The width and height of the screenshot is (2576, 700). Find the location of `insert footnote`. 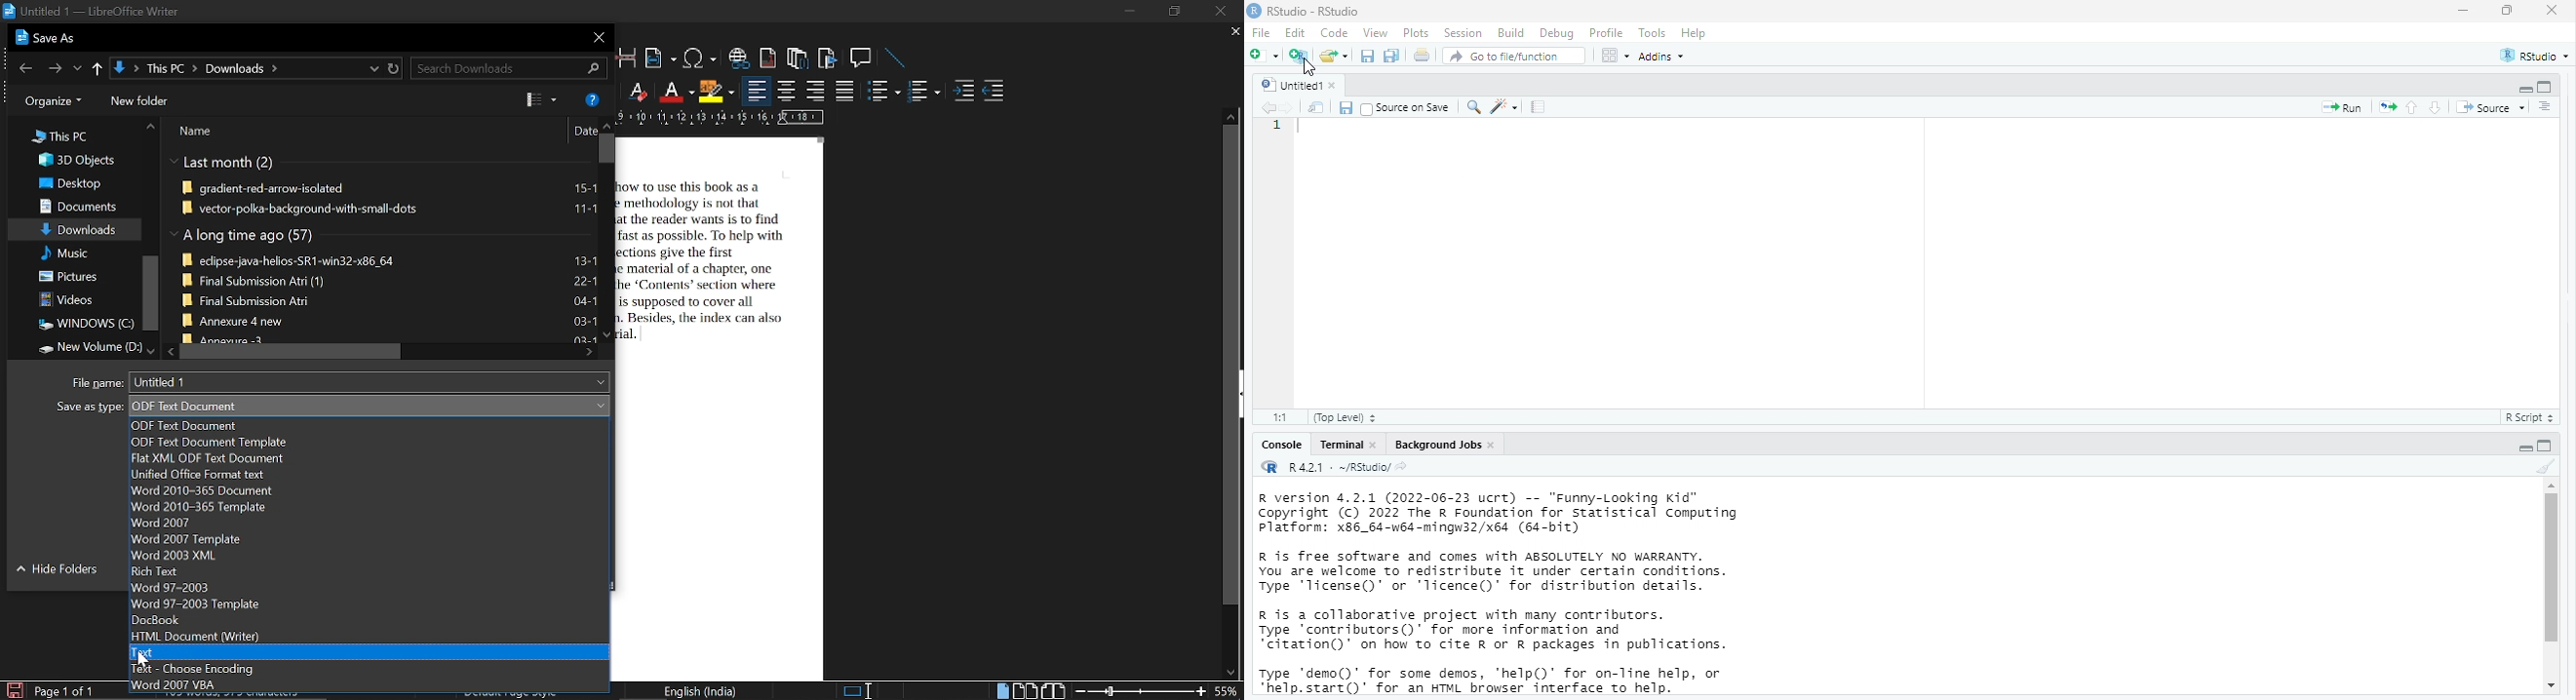

insert footnote is located at coordinates (769, 57).